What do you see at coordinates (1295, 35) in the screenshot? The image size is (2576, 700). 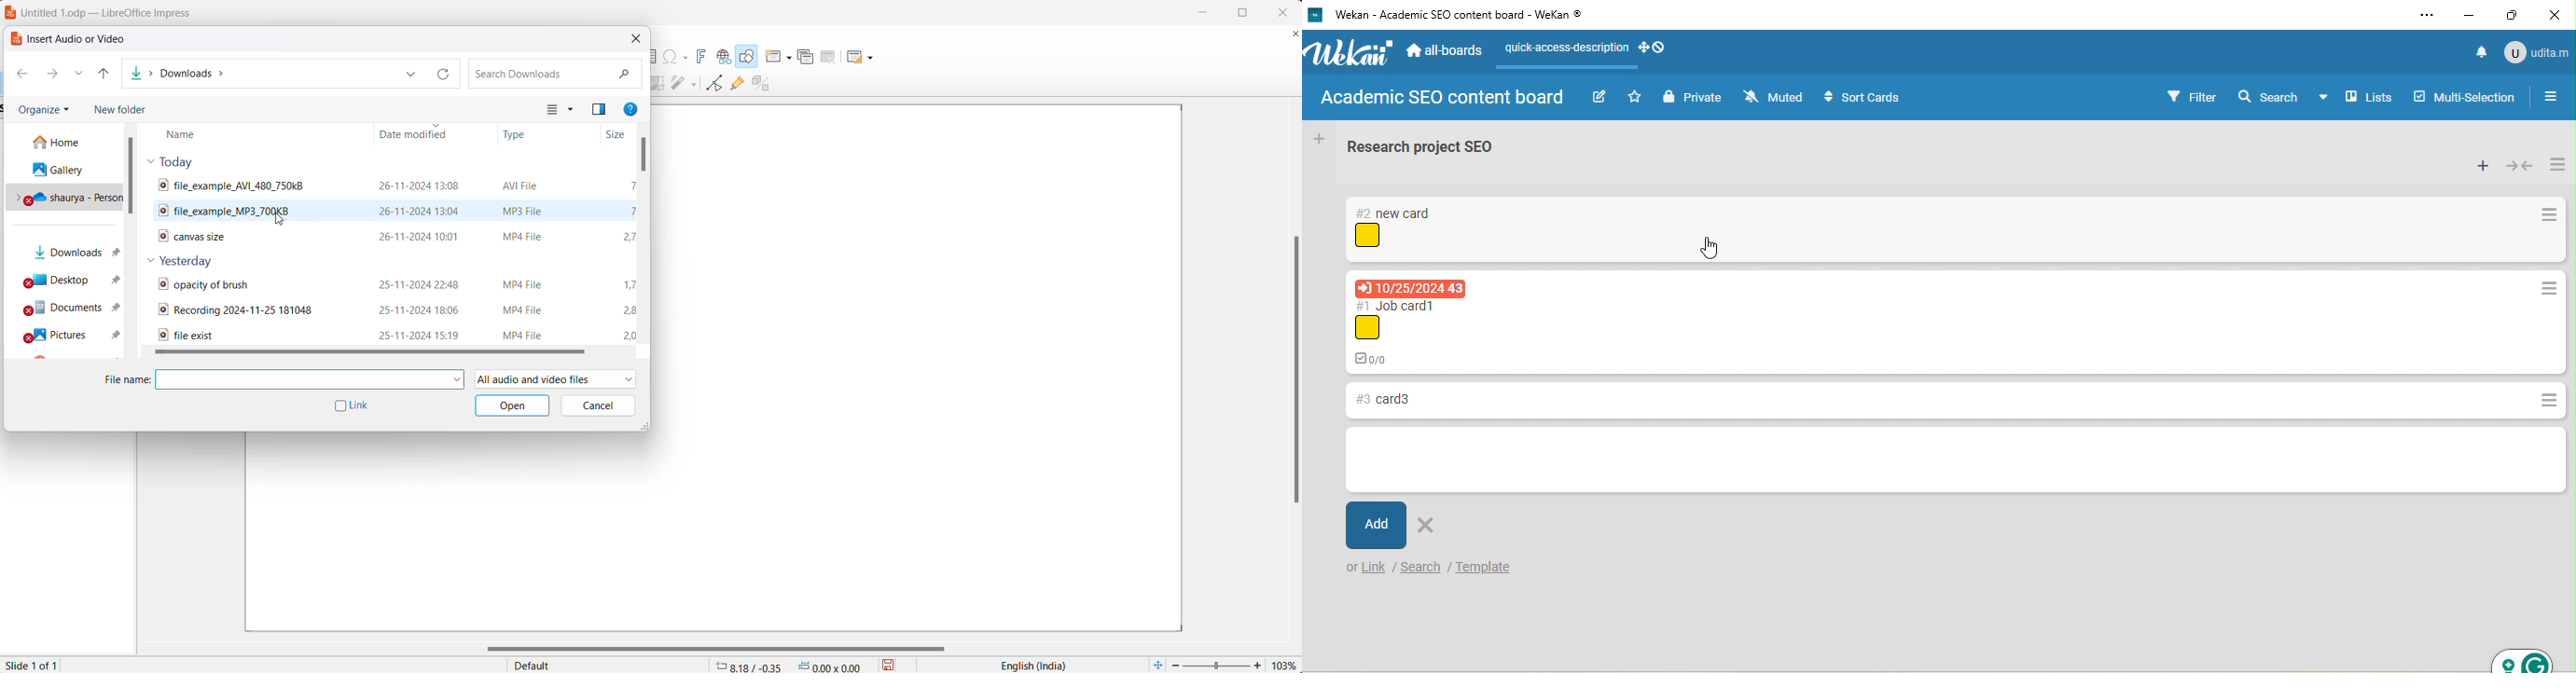 I see `close document` at bounding box center [1295, 35].